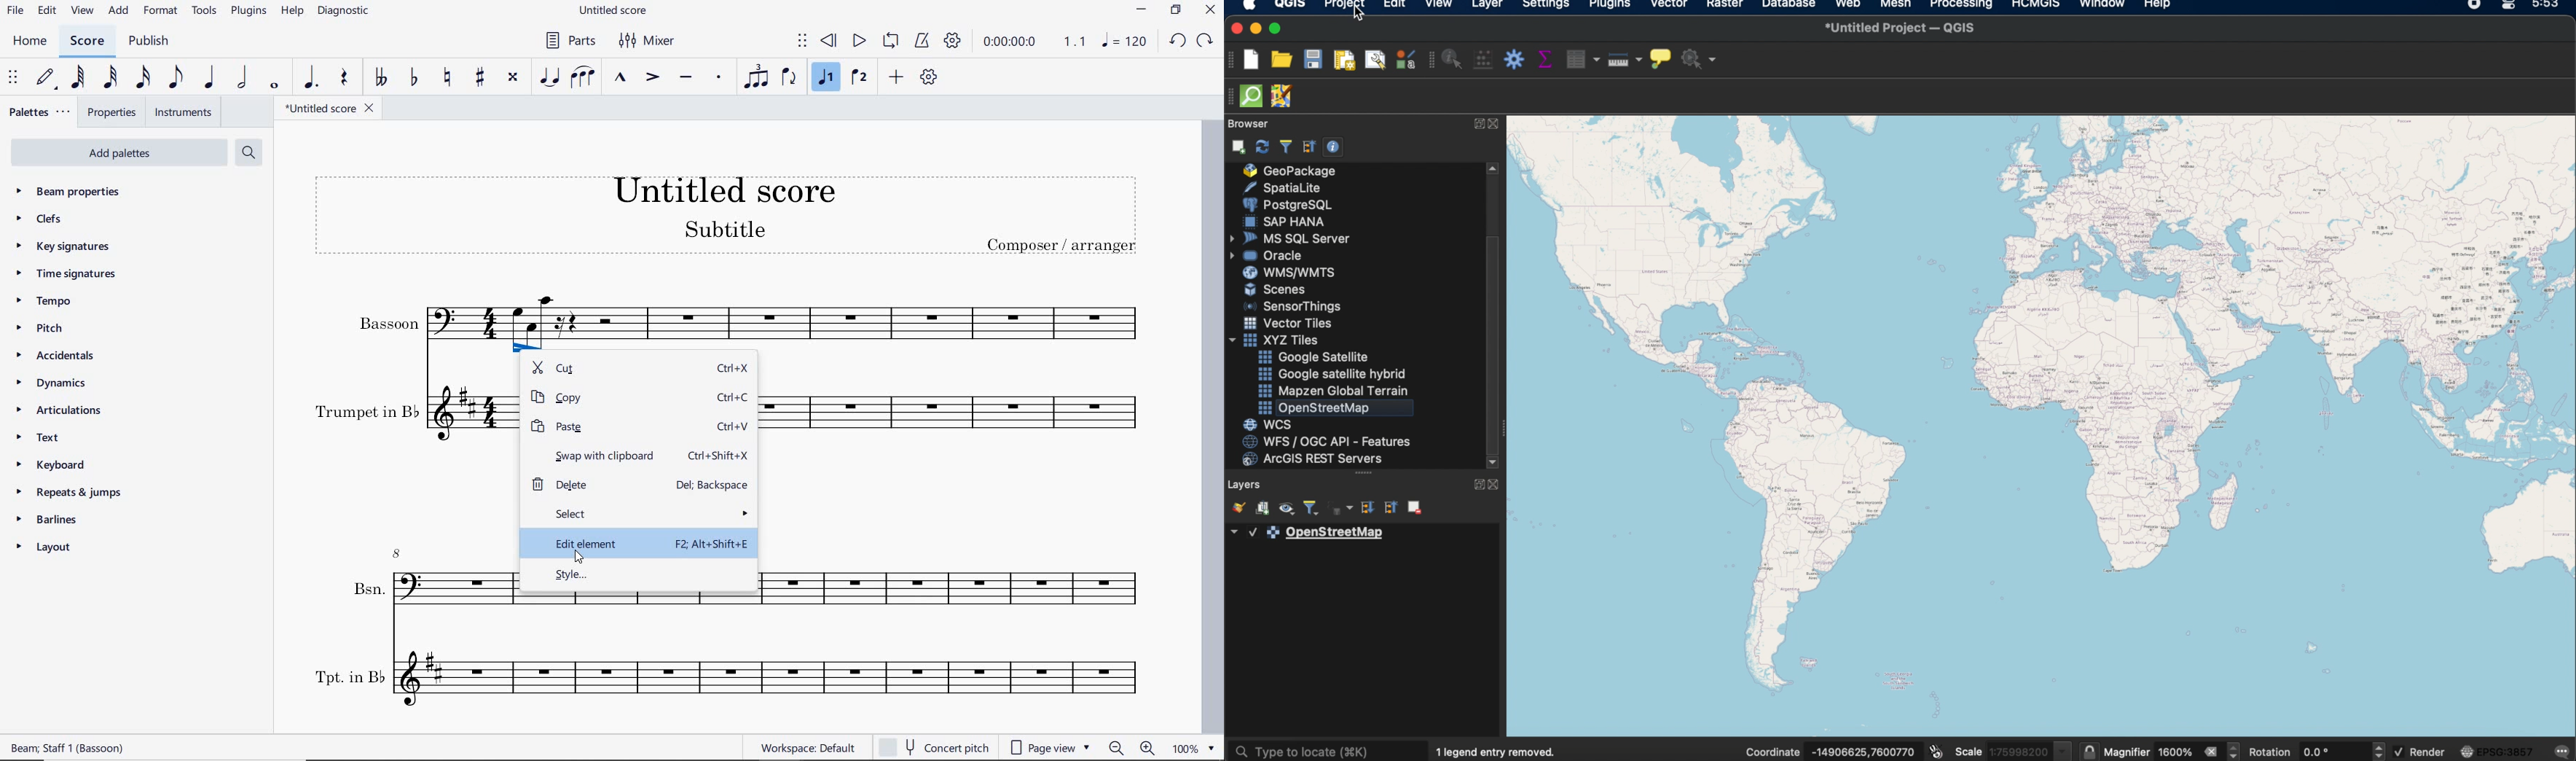  Describe the element at coordinates (1257, 27) in the screenshot. I see `minimize` at that location.